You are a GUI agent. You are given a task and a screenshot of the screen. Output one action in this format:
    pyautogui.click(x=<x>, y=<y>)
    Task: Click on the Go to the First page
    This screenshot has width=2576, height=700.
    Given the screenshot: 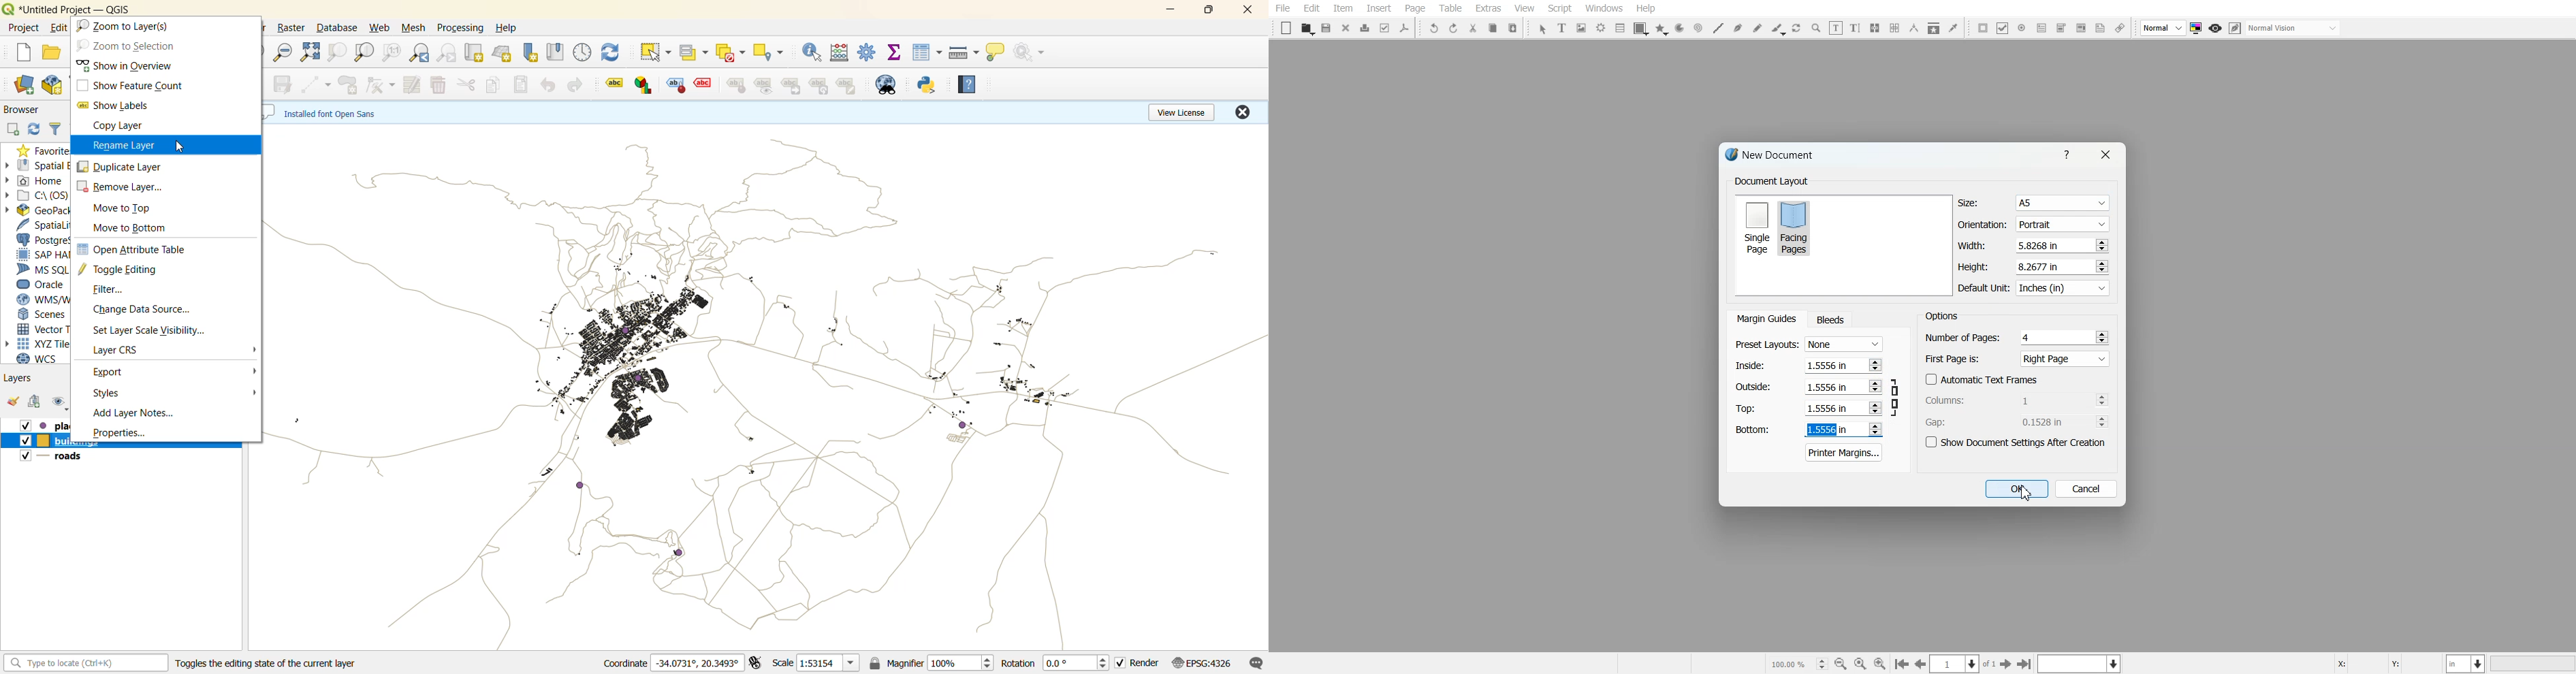 What is the action you would take?
    pyautogui.click(x=2007, y=664)
    